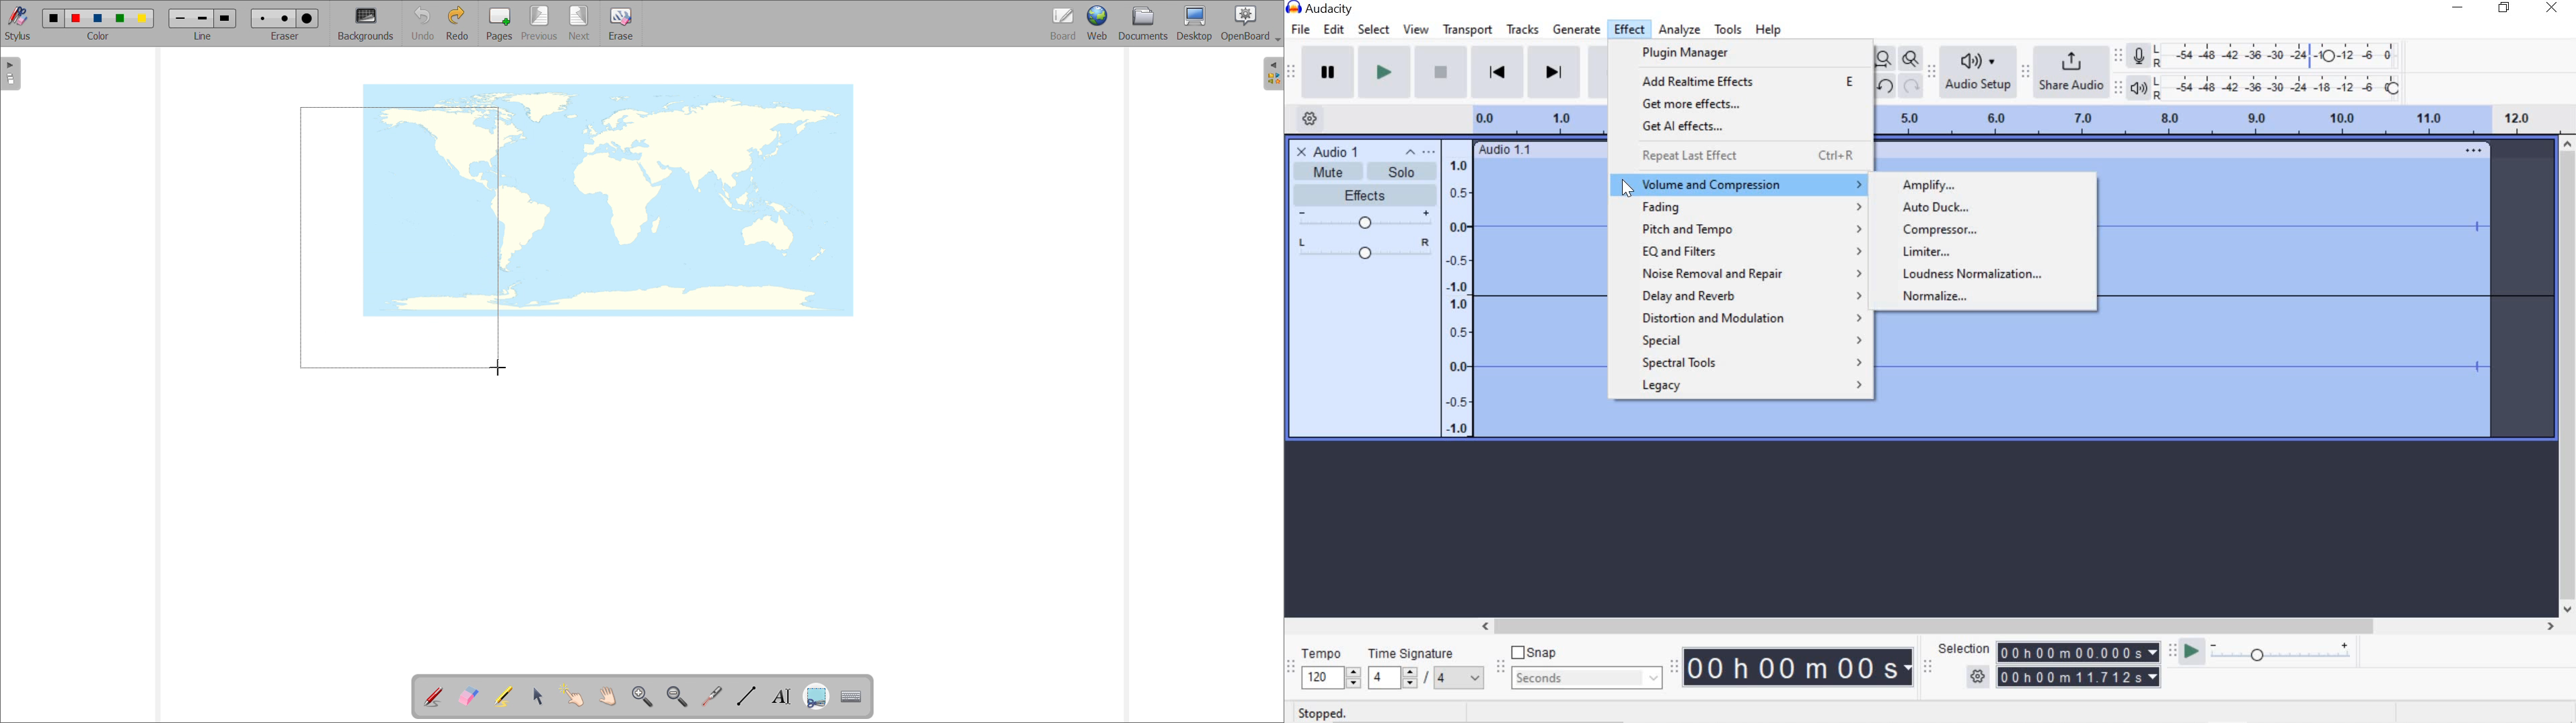  Describe the element at coordinates (1951, 230) in the screenshot. I see `Compressor` at that location.